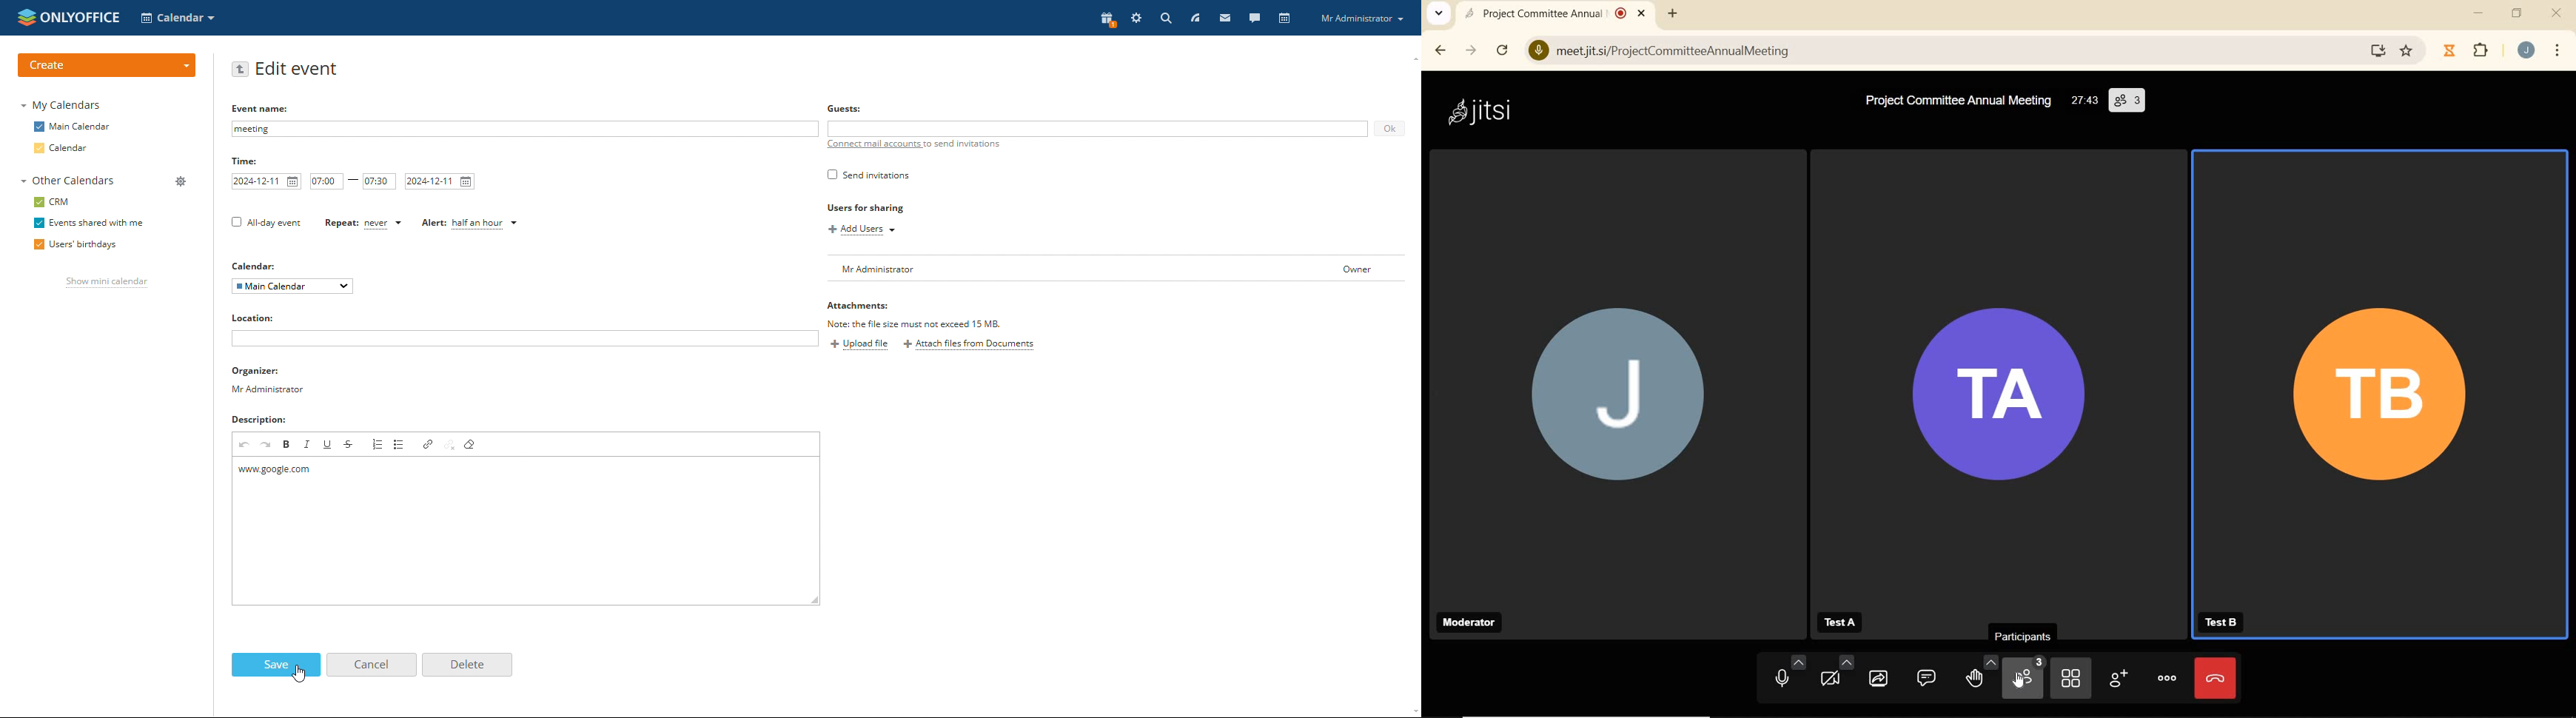 The height and width of the screenshot is (728, 2576). What do you see at coordinates (440, 182) in the screenshot?
I see `end date` at bounding box center [440, 182].